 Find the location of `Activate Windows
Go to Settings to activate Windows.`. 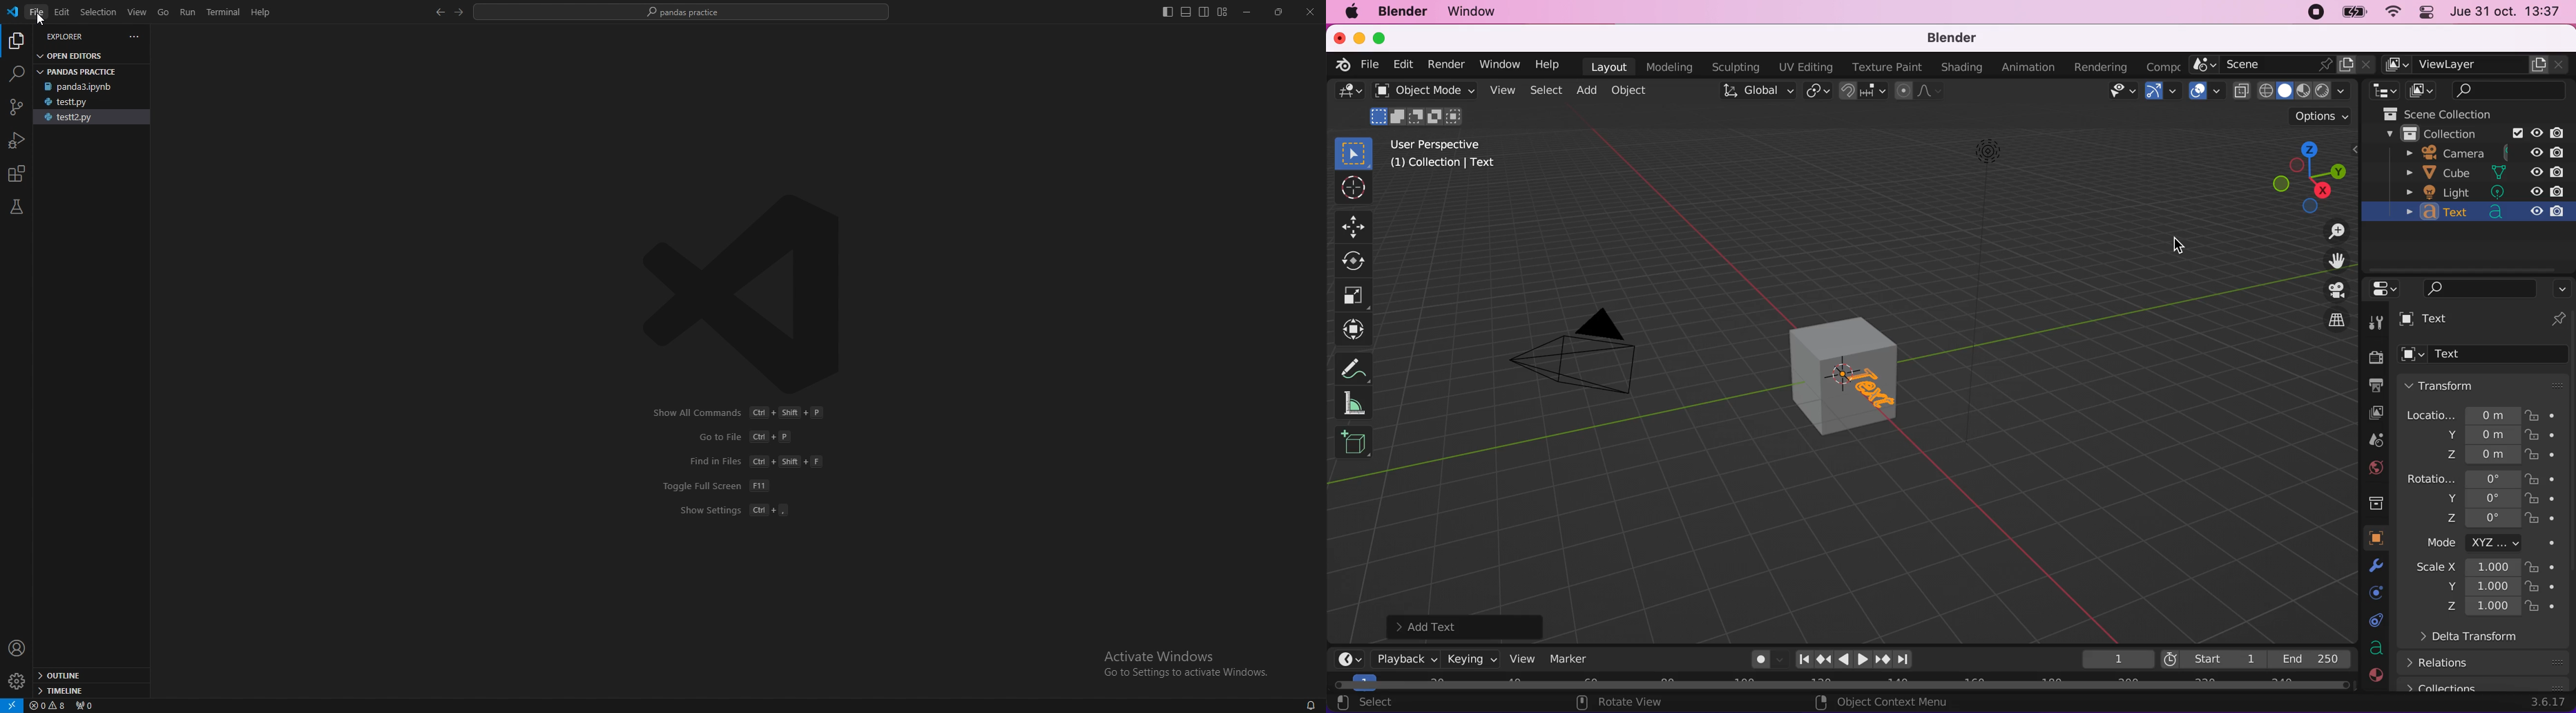

Activate Windows
Go to Settings to activate Windows. is located at coordinates (1181, 663).